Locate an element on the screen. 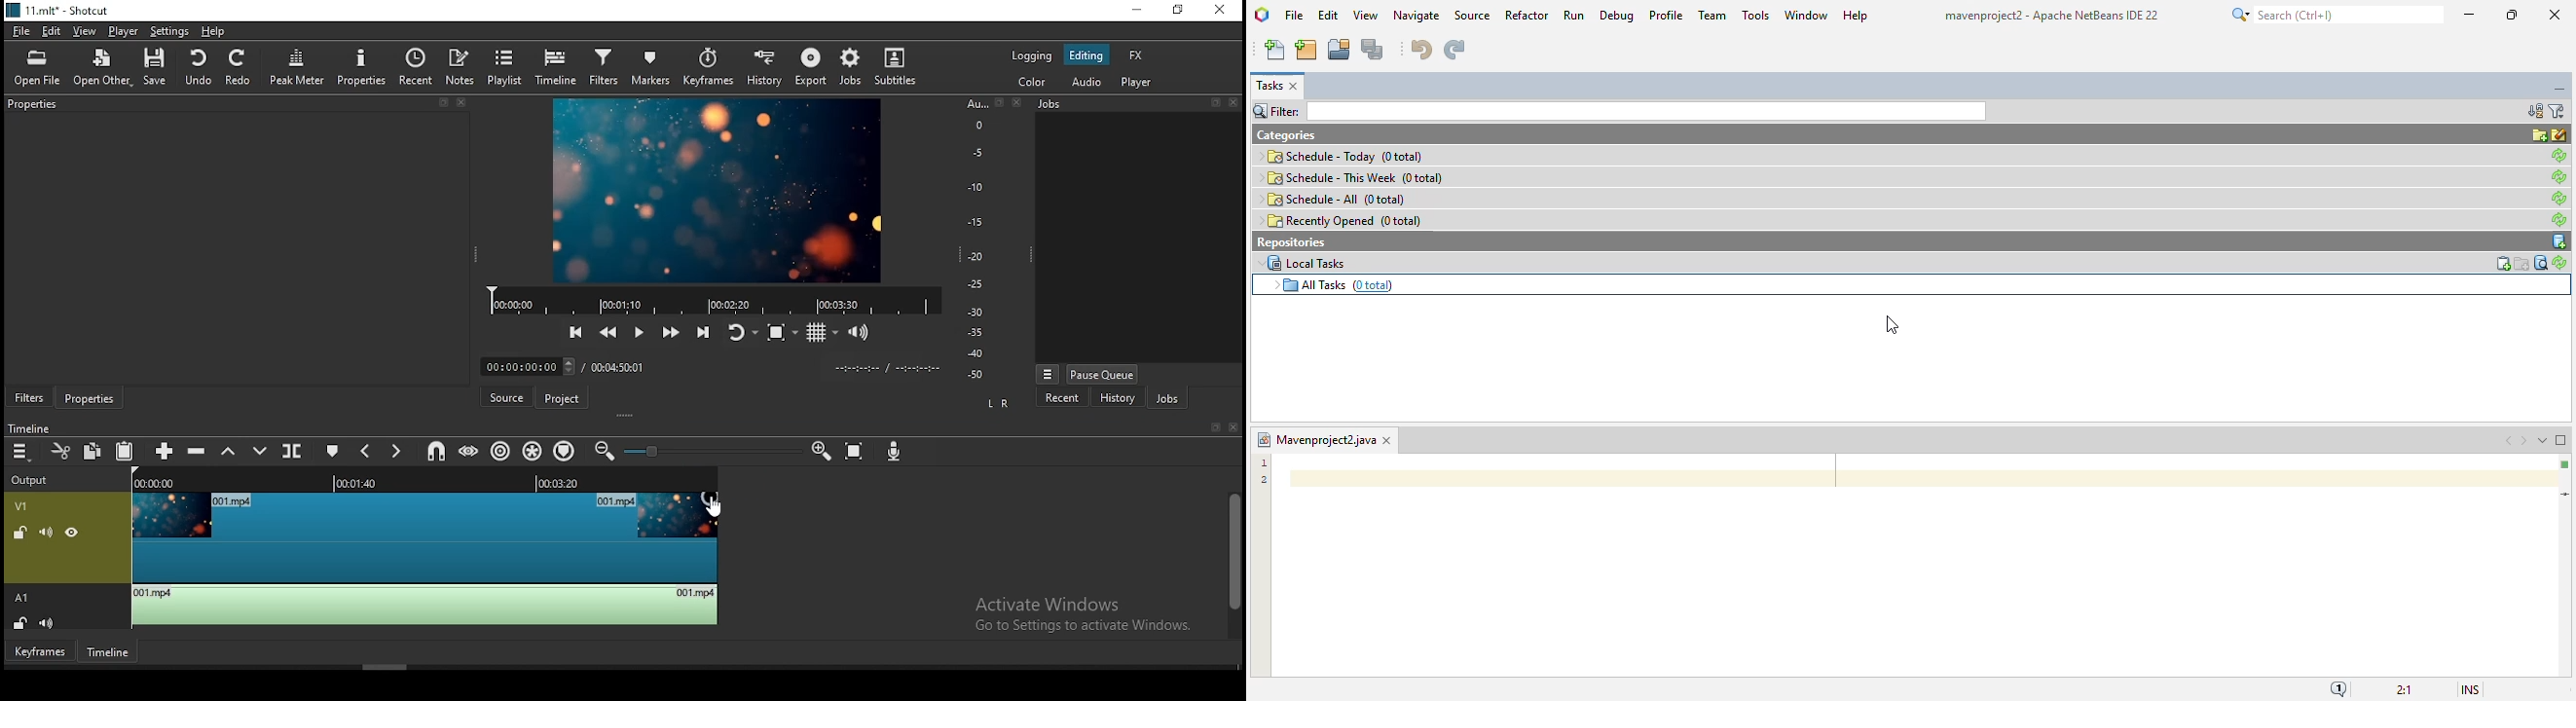 This screenshot has width=2576, height=728. jobs is located at coordinates (857, 67).